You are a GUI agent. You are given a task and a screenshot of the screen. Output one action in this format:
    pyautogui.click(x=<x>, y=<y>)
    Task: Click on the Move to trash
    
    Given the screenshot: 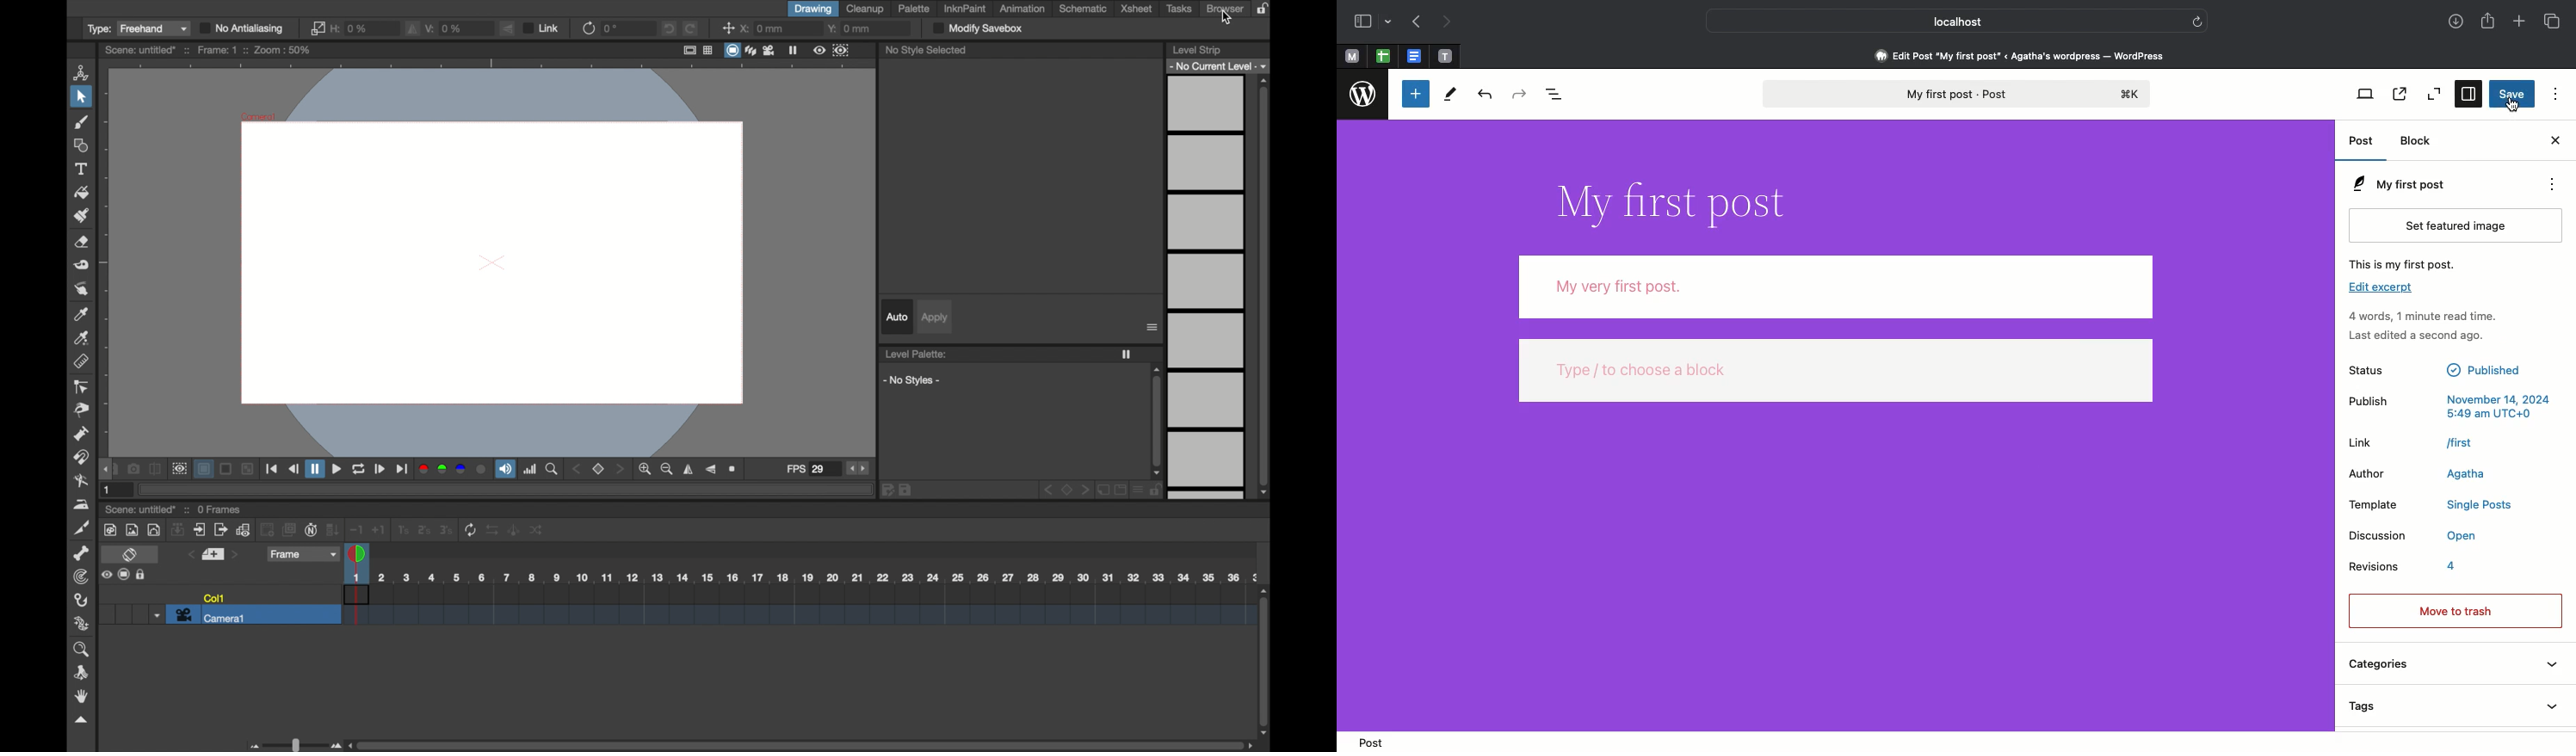 What is the action you would take?
    pyautogui.click(x=2455, y=608)
    